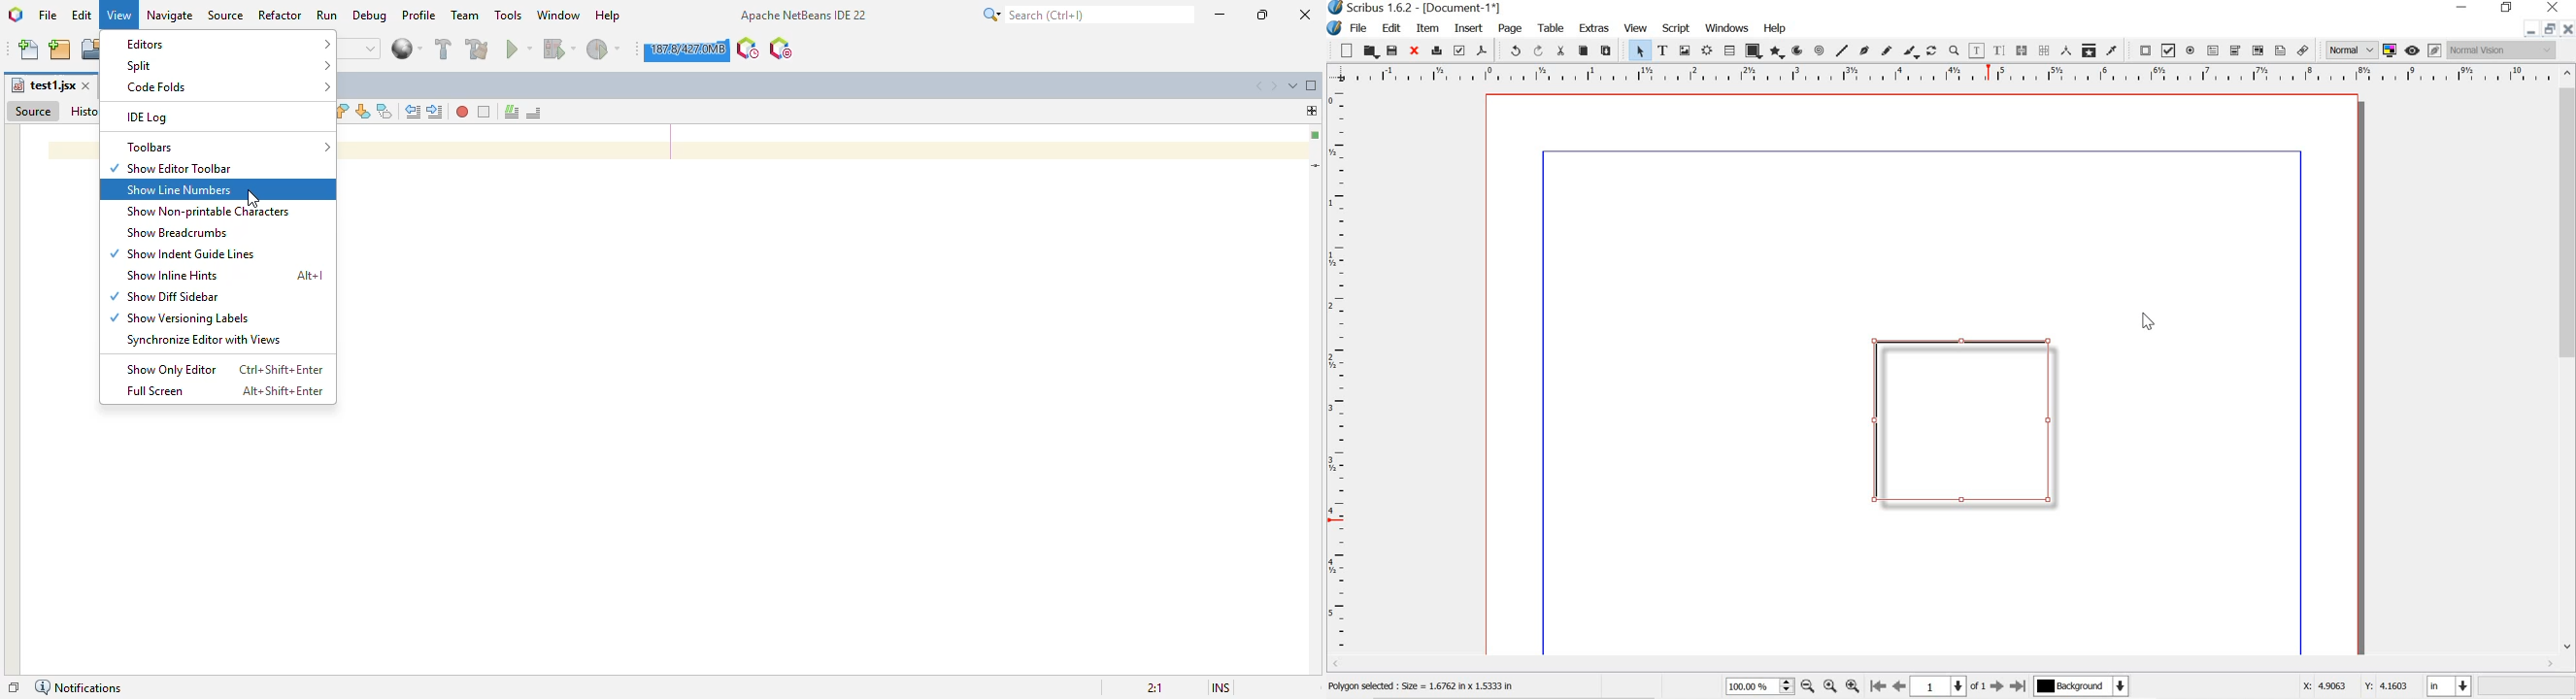 The width and height of the screenshot is (2576, 700). What do you see at coordinates (2148, 322) in the screenshot?
I see `cursor` at bounding box center [2148, 322].